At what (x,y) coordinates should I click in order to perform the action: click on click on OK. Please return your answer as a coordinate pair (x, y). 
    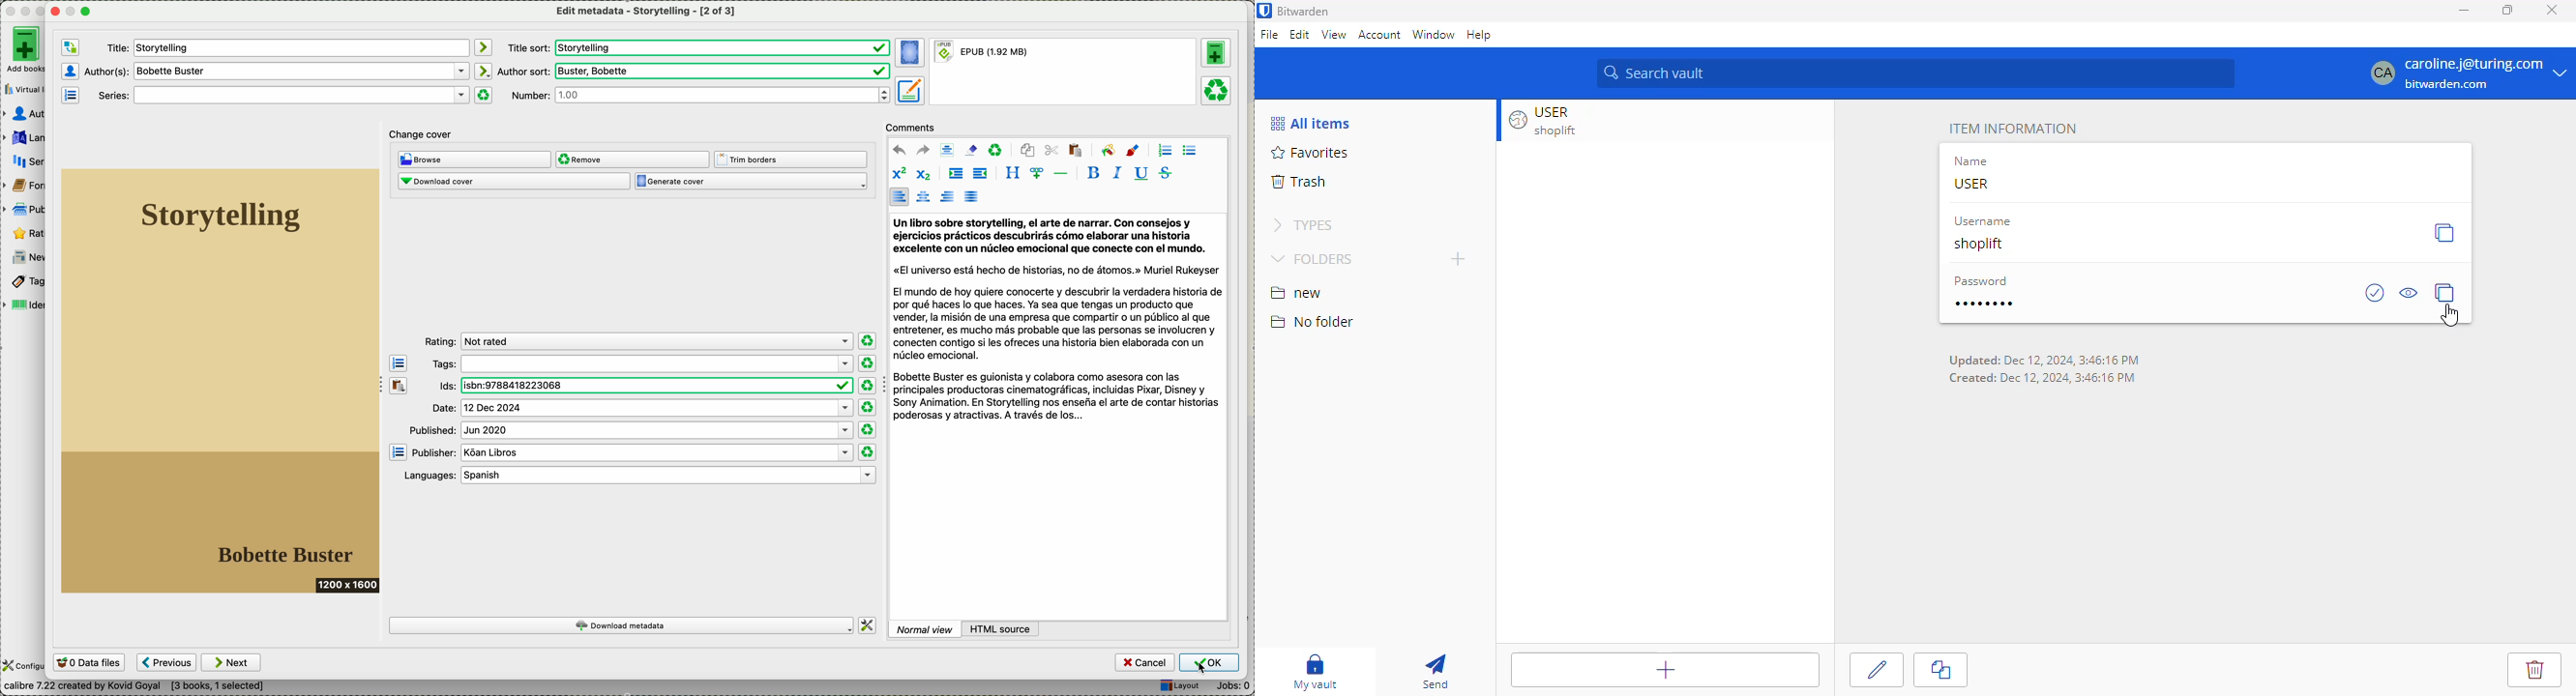
    Looking at the image, I should click on (1210, 664).